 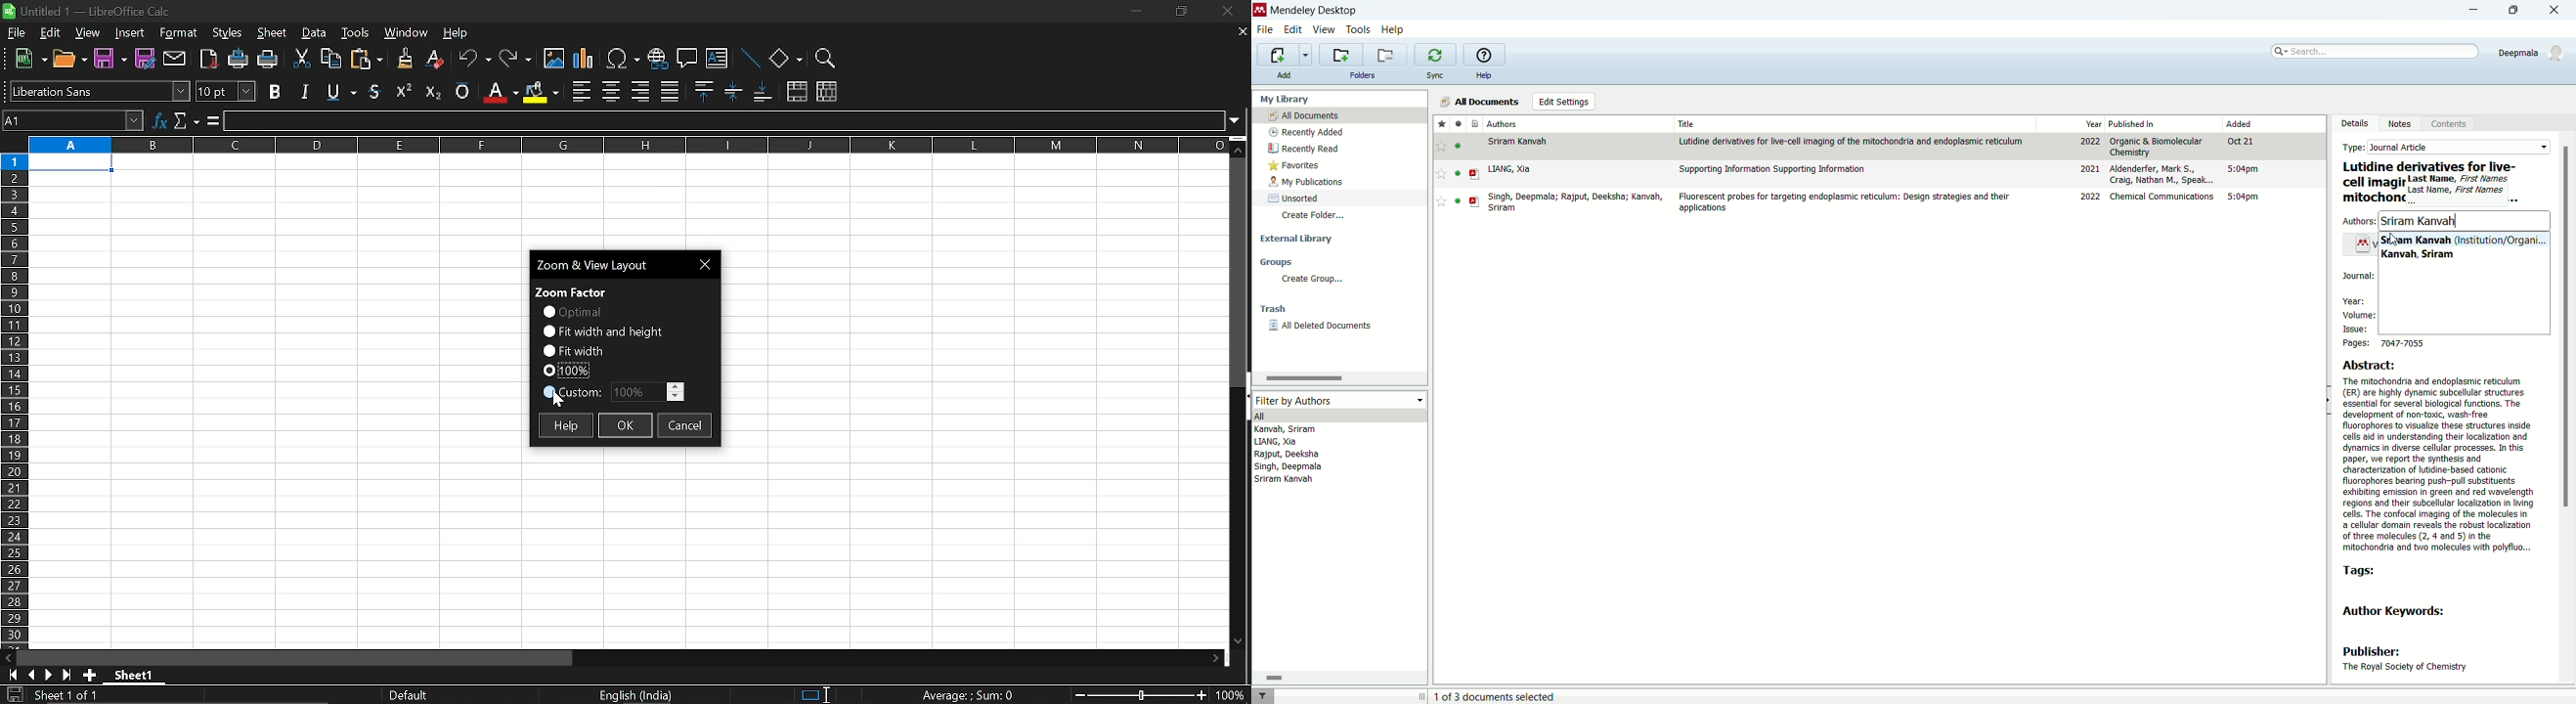 What do you see at coordinates (1284, 55) in the screenshot?
I see `import` at bounding box center [1284, 55].